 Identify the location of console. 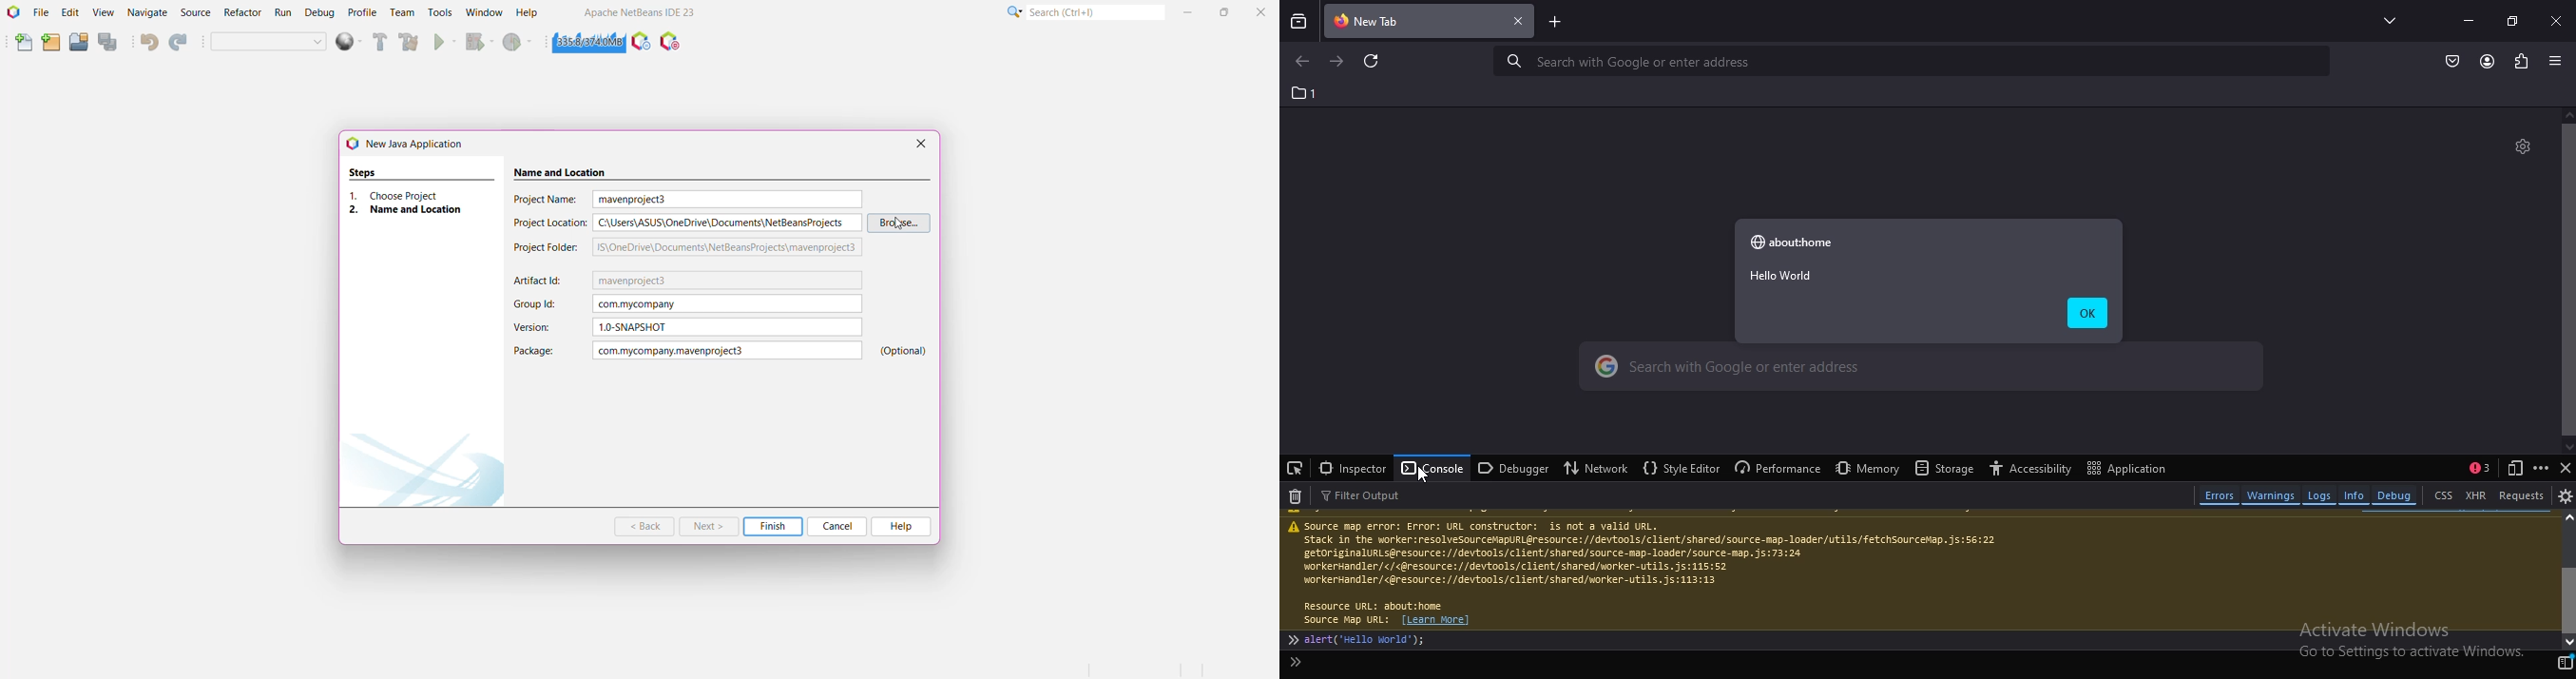
(1432, 468).